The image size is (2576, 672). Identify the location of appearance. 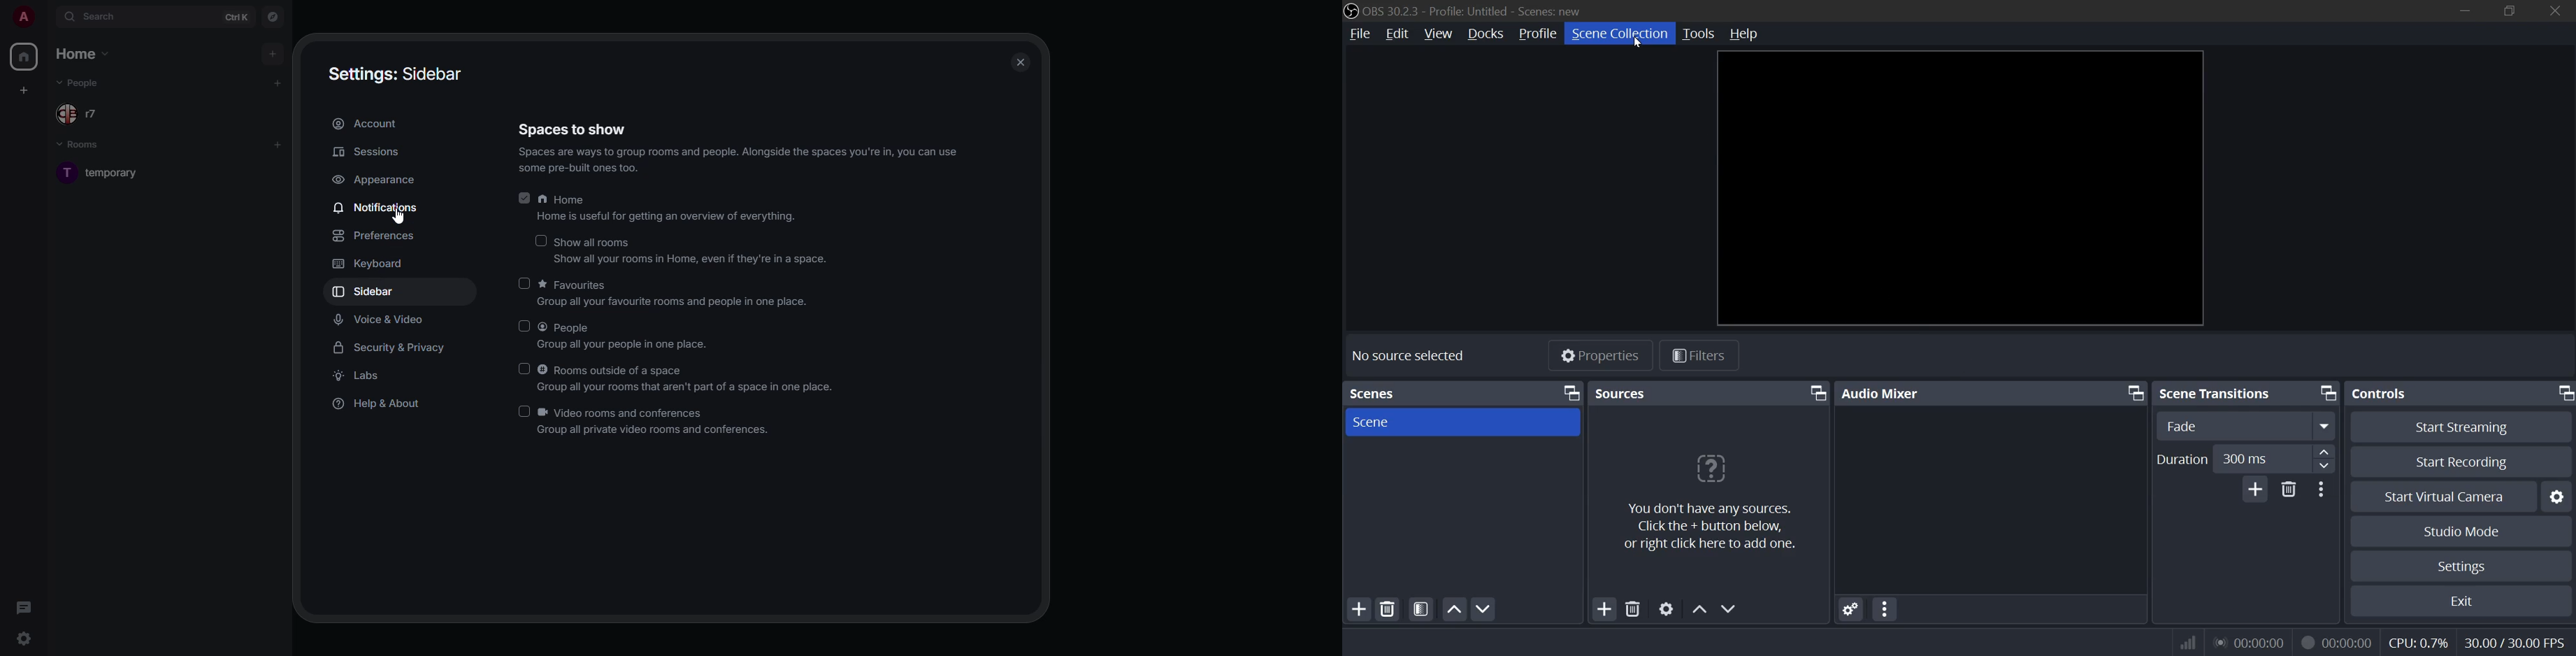
(379, 181).